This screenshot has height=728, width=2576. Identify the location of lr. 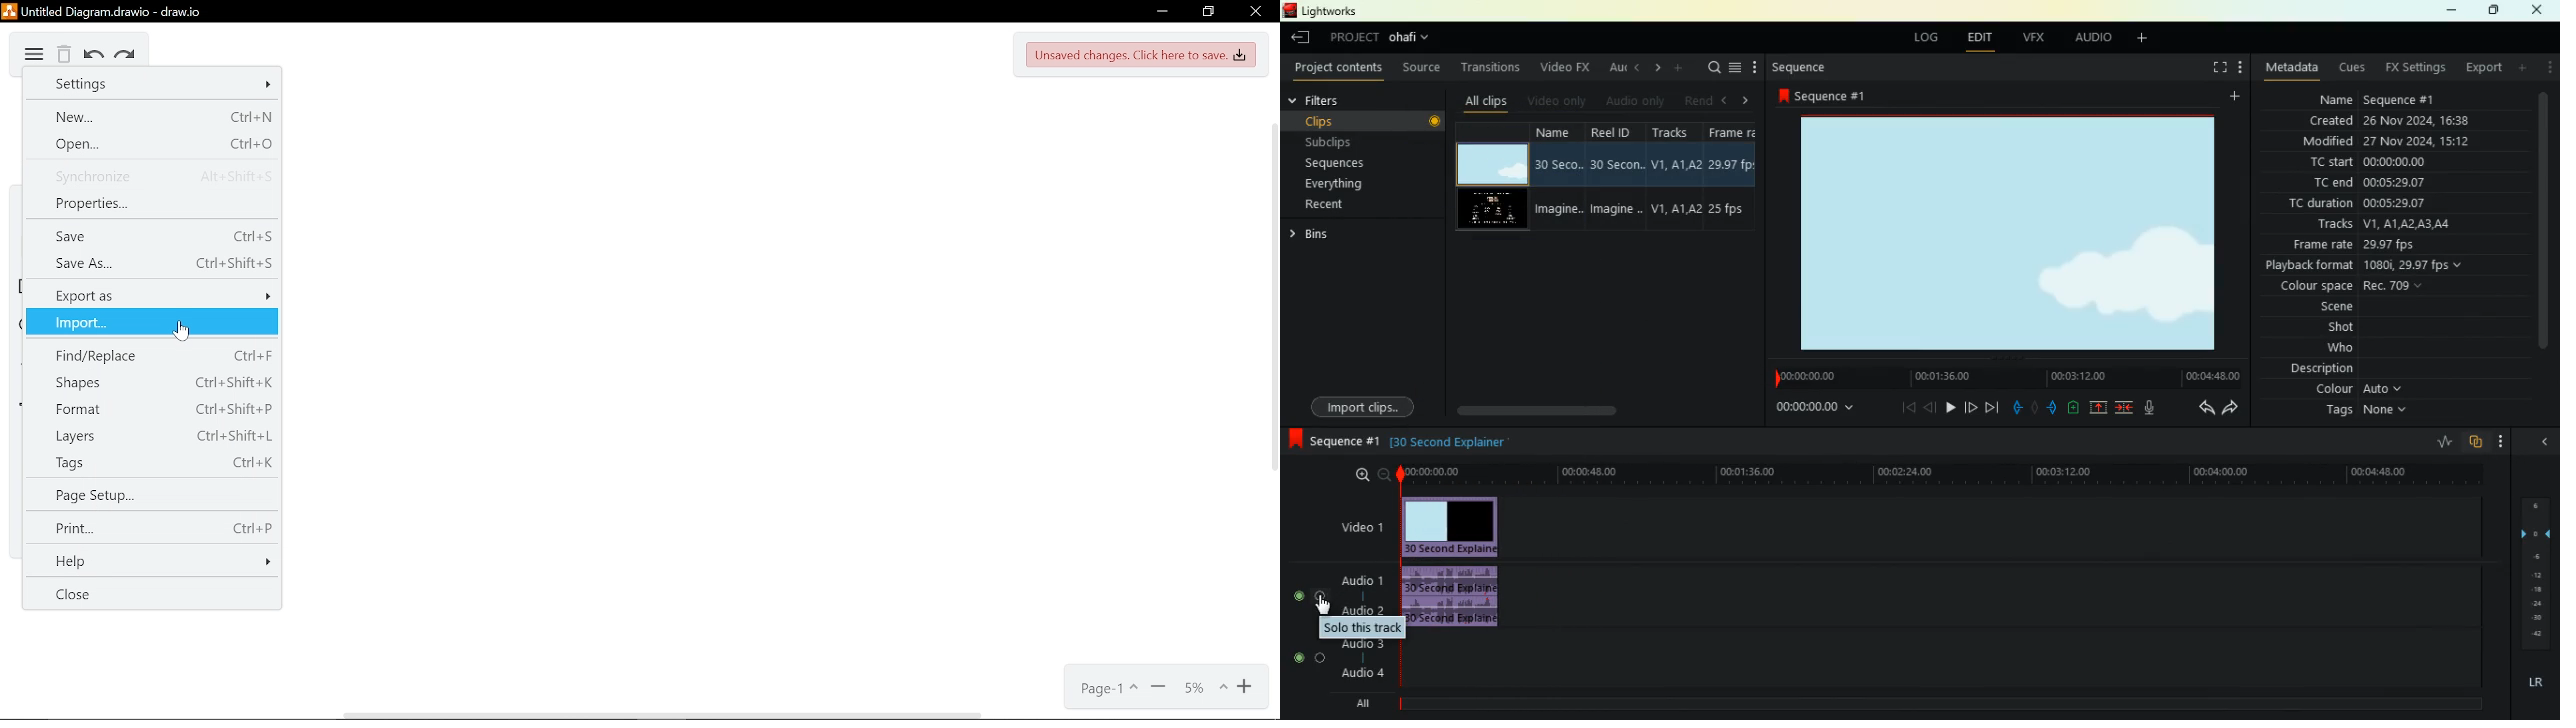
(2528, 684).